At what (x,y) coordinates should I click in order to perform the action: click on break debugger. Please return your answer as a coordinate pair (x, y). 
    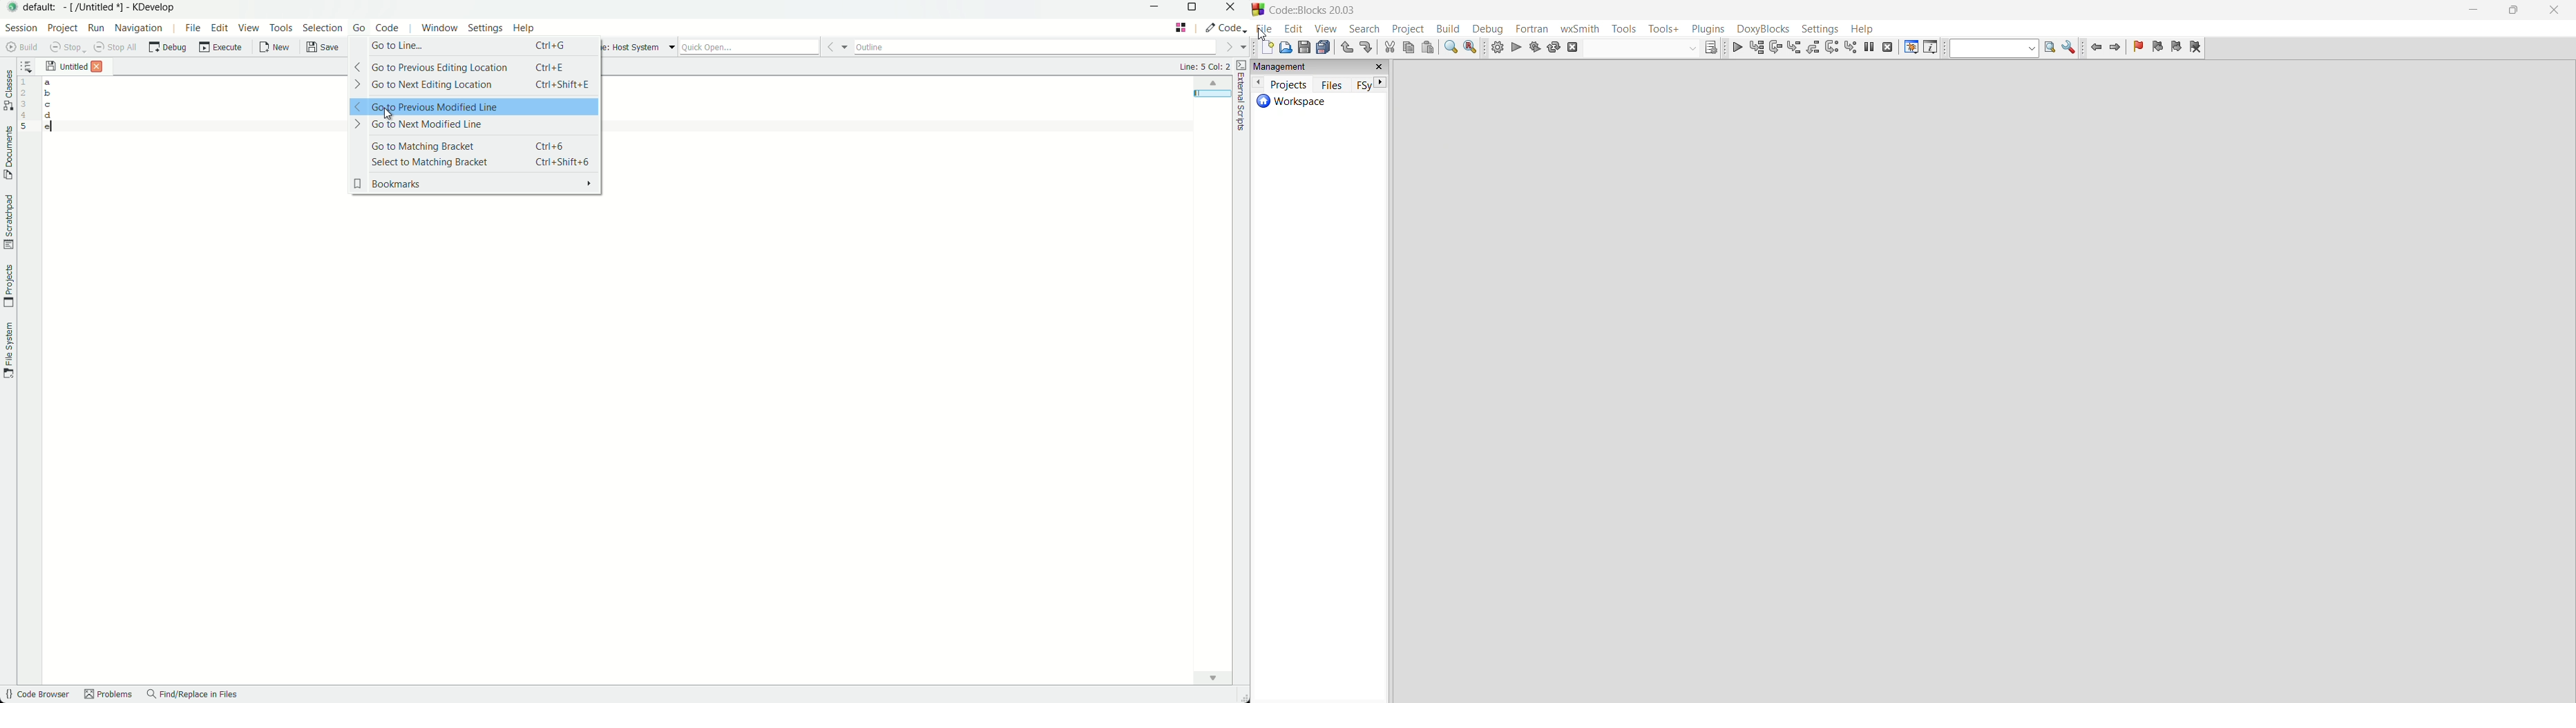
    Looking at the image, I should click on (1868, 48).